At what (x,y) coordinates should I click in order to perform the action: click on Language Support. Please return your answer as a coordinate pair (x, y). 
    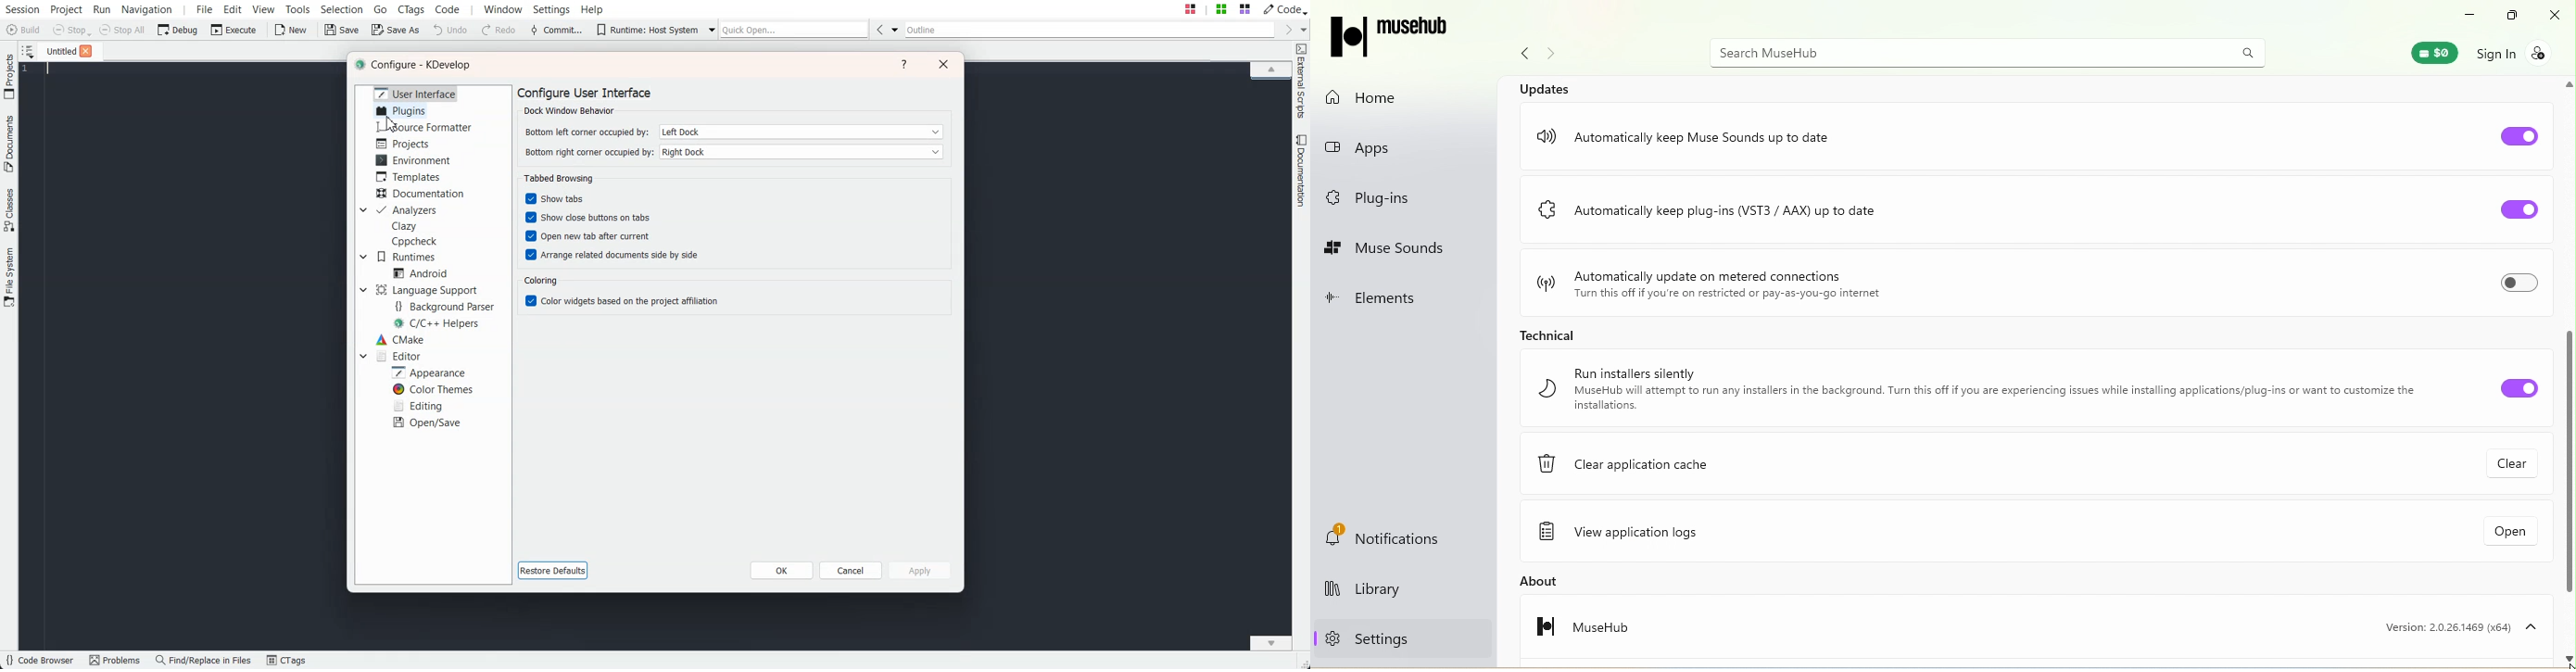
    Looking at the image, I should click on (430, 290).